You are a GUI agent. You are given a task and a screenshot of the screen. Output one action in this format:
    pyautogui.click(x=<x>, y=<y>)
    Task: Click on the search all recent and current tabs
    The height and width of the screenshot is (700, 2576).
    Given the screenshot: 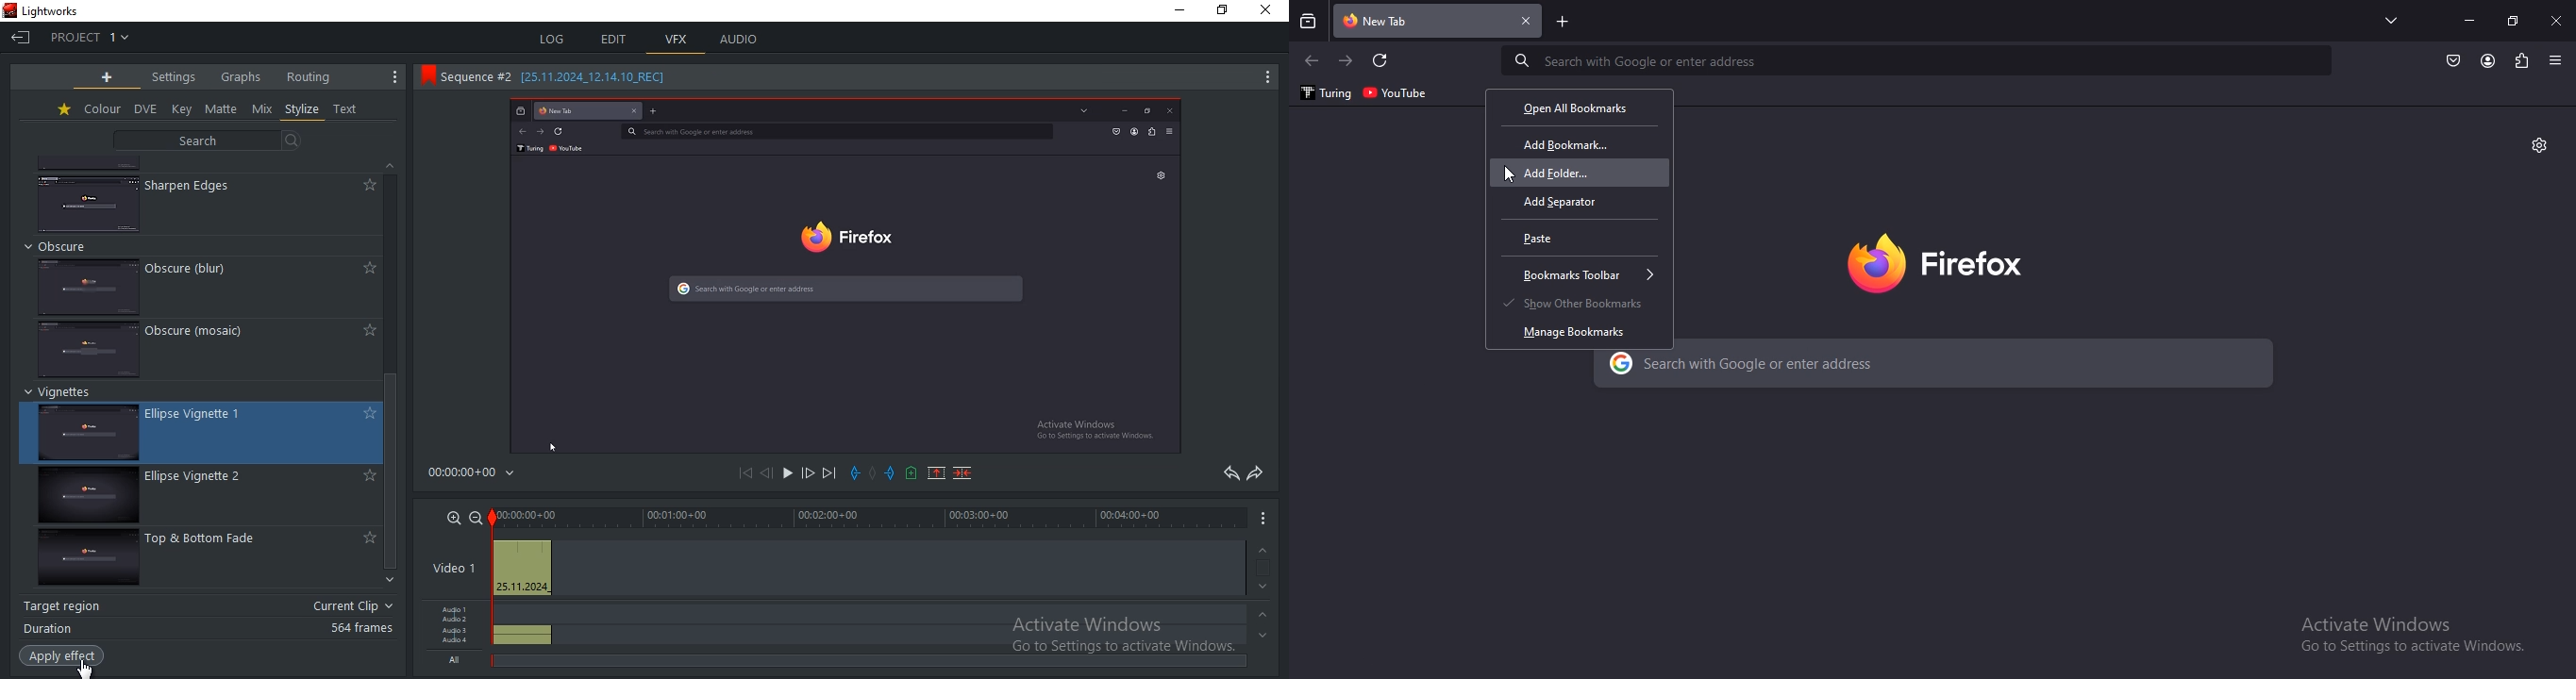 What is the action you would take?
    pyautogui.click(x=1310, y=23)
    